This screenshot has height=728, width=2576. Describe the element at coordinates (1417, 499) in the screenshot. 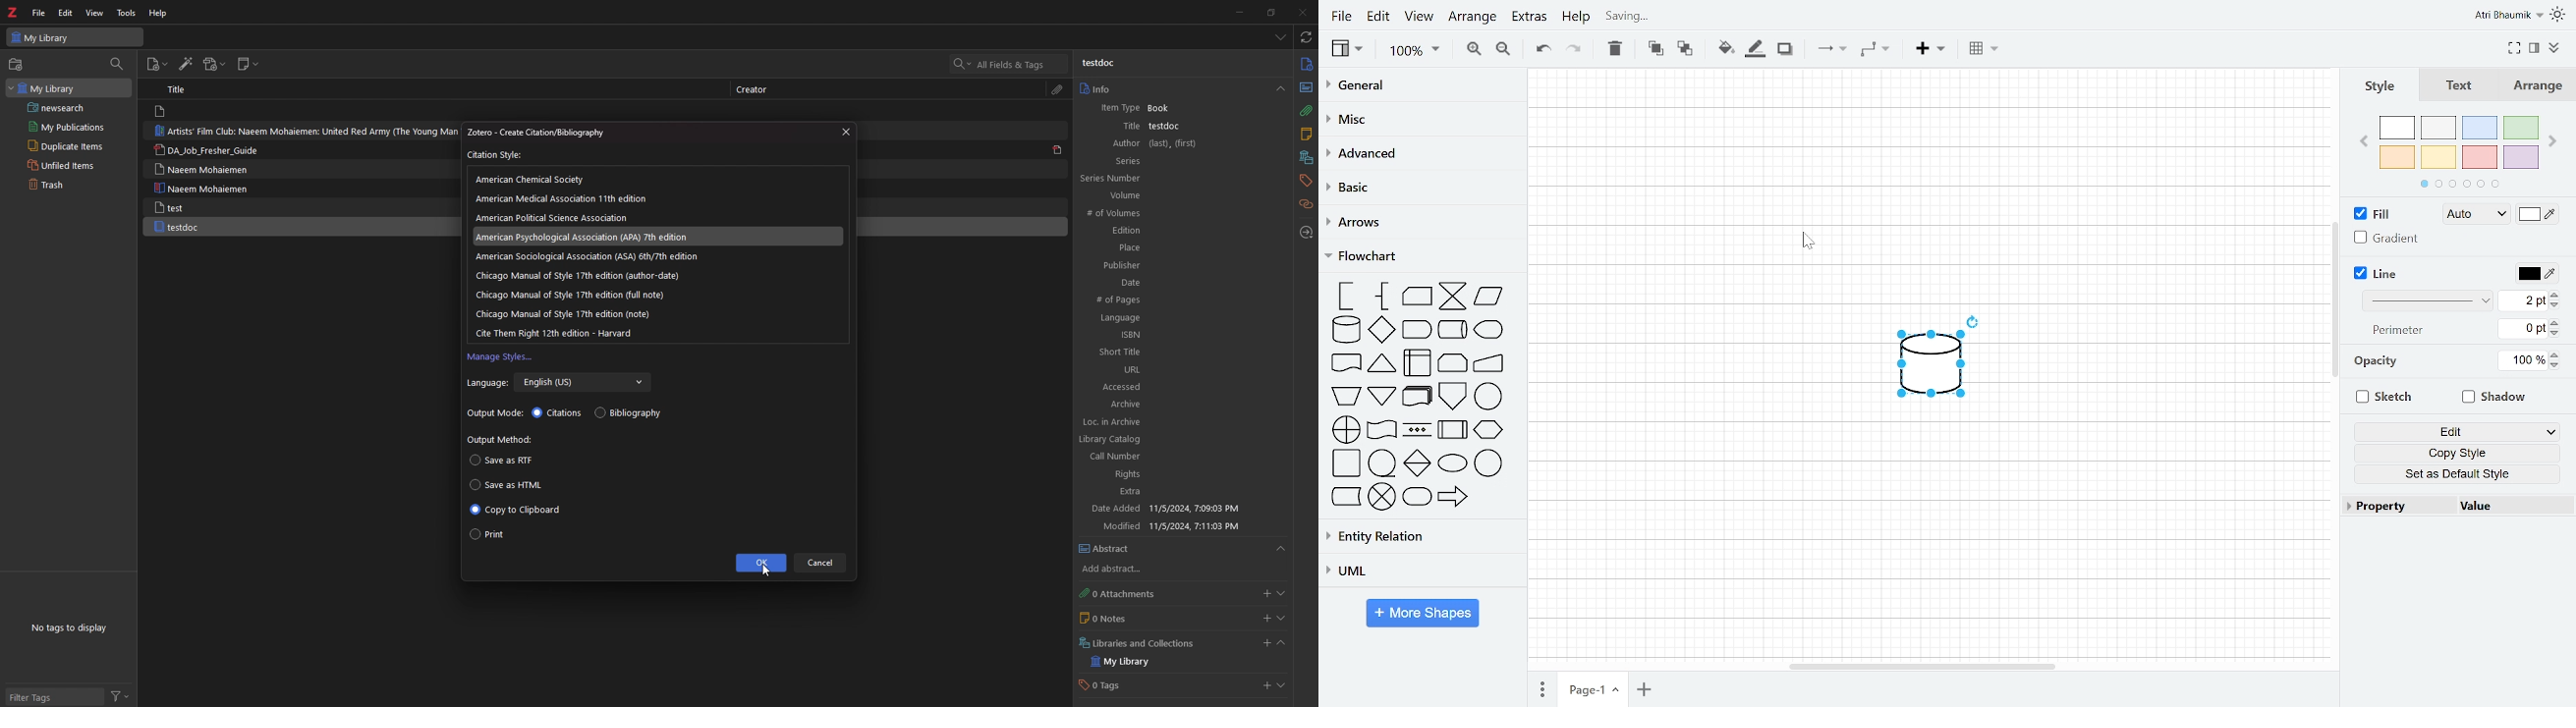

I see `terminator` at that location.